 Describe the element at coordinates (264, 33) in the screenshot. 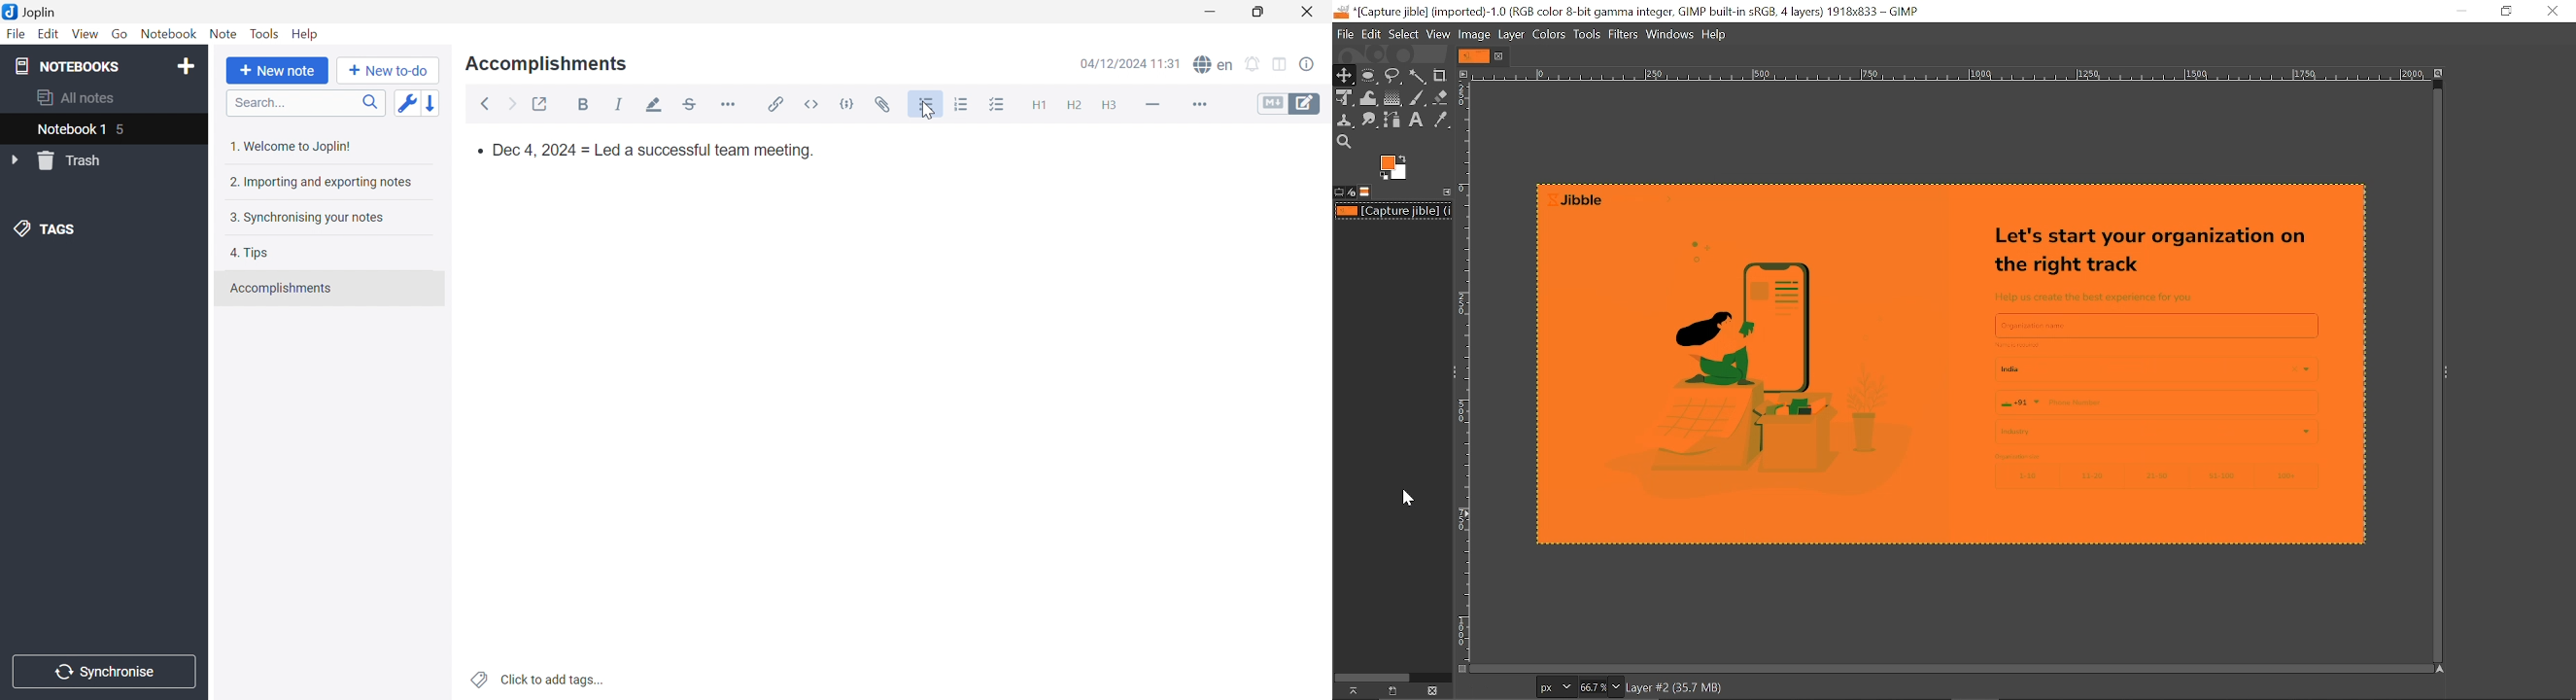

I see `Tools` at that location.